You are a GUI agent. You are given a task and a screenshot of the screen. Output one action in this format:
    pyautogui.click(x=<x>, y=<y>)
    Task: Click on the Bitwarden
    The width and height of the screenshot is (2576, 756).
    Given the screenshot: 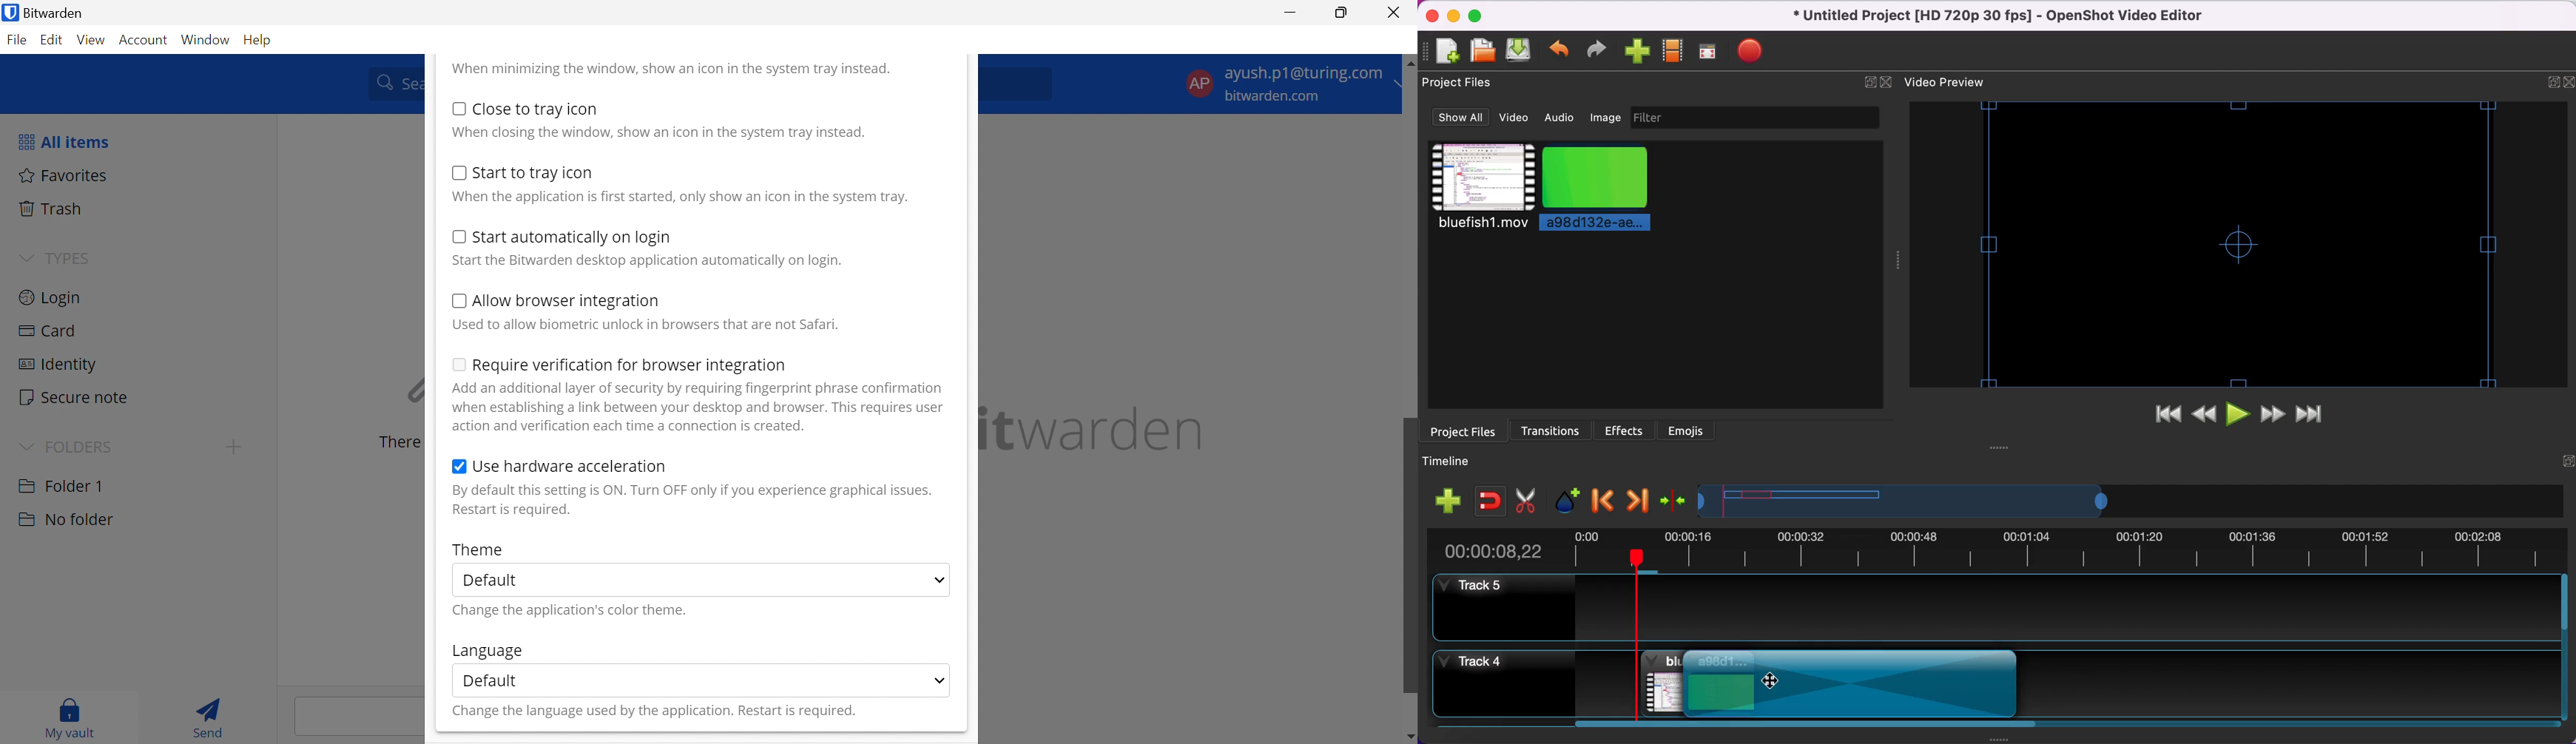 What is the action you would take?
    pyautogui.click(x=59, y=13)
    